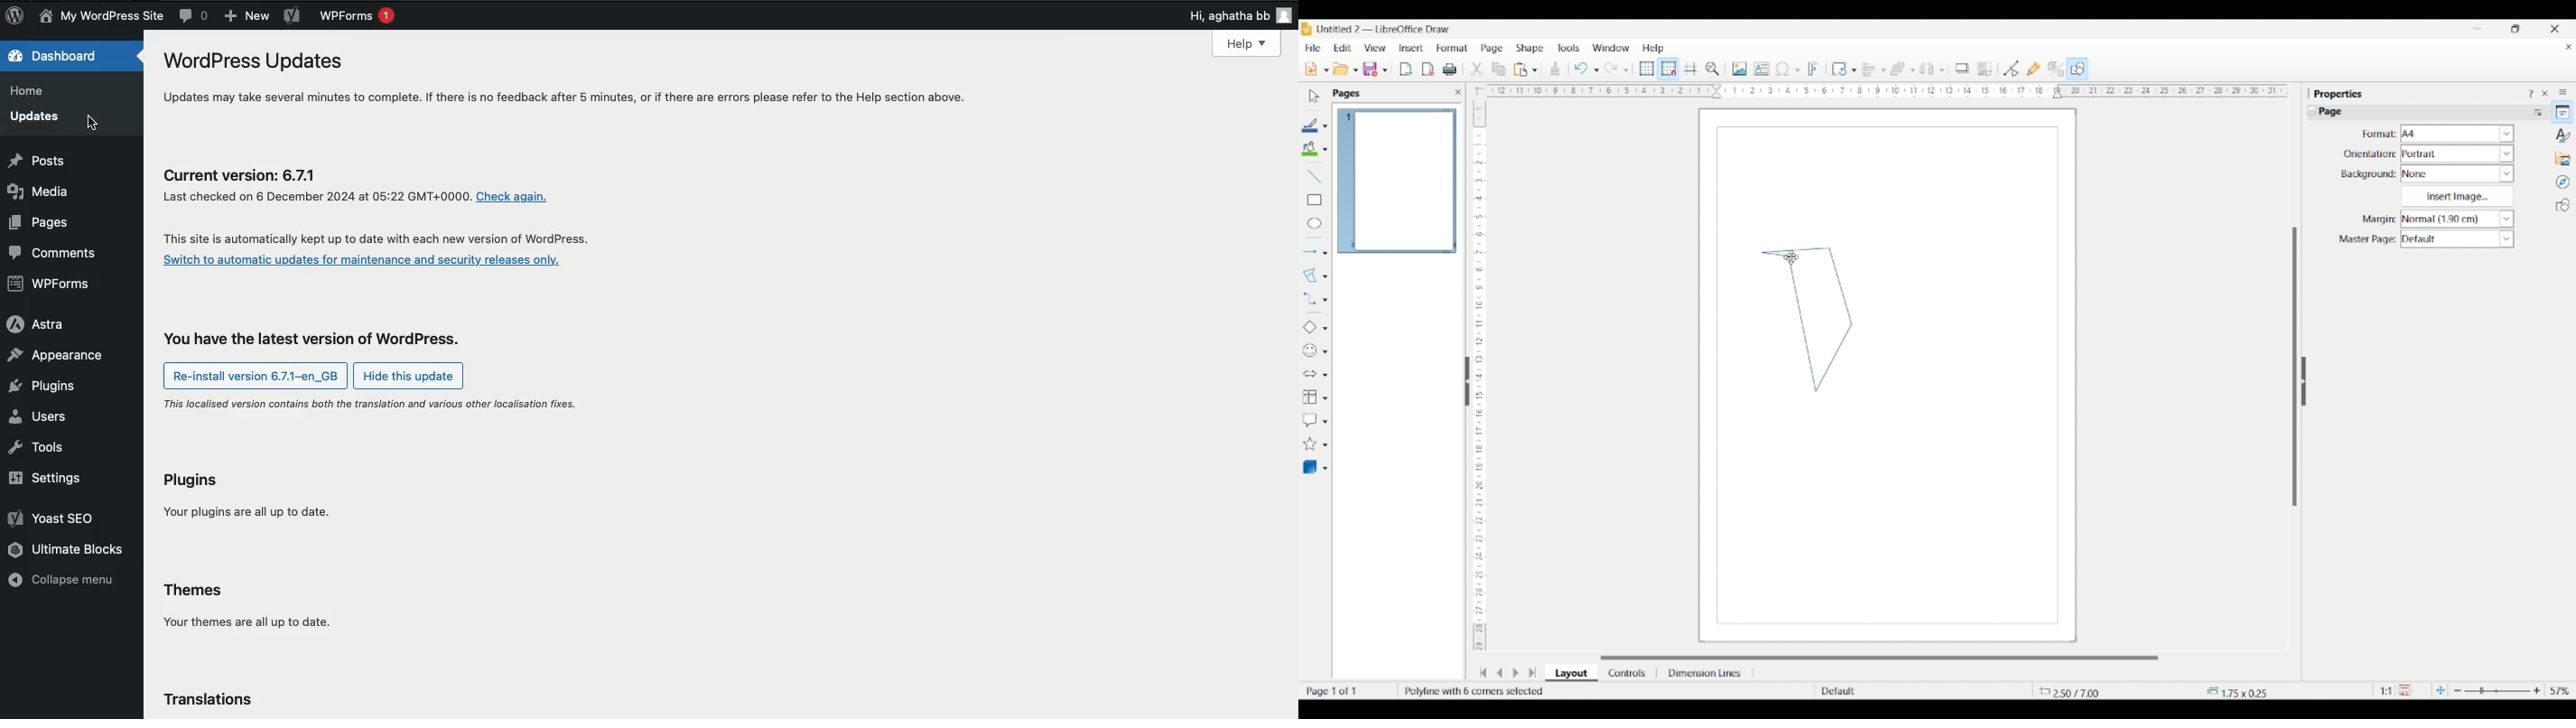  What do you see at coordinates (2458, 174) in the screenshot?
I see `Background options` at bounding box center [2458, 174].